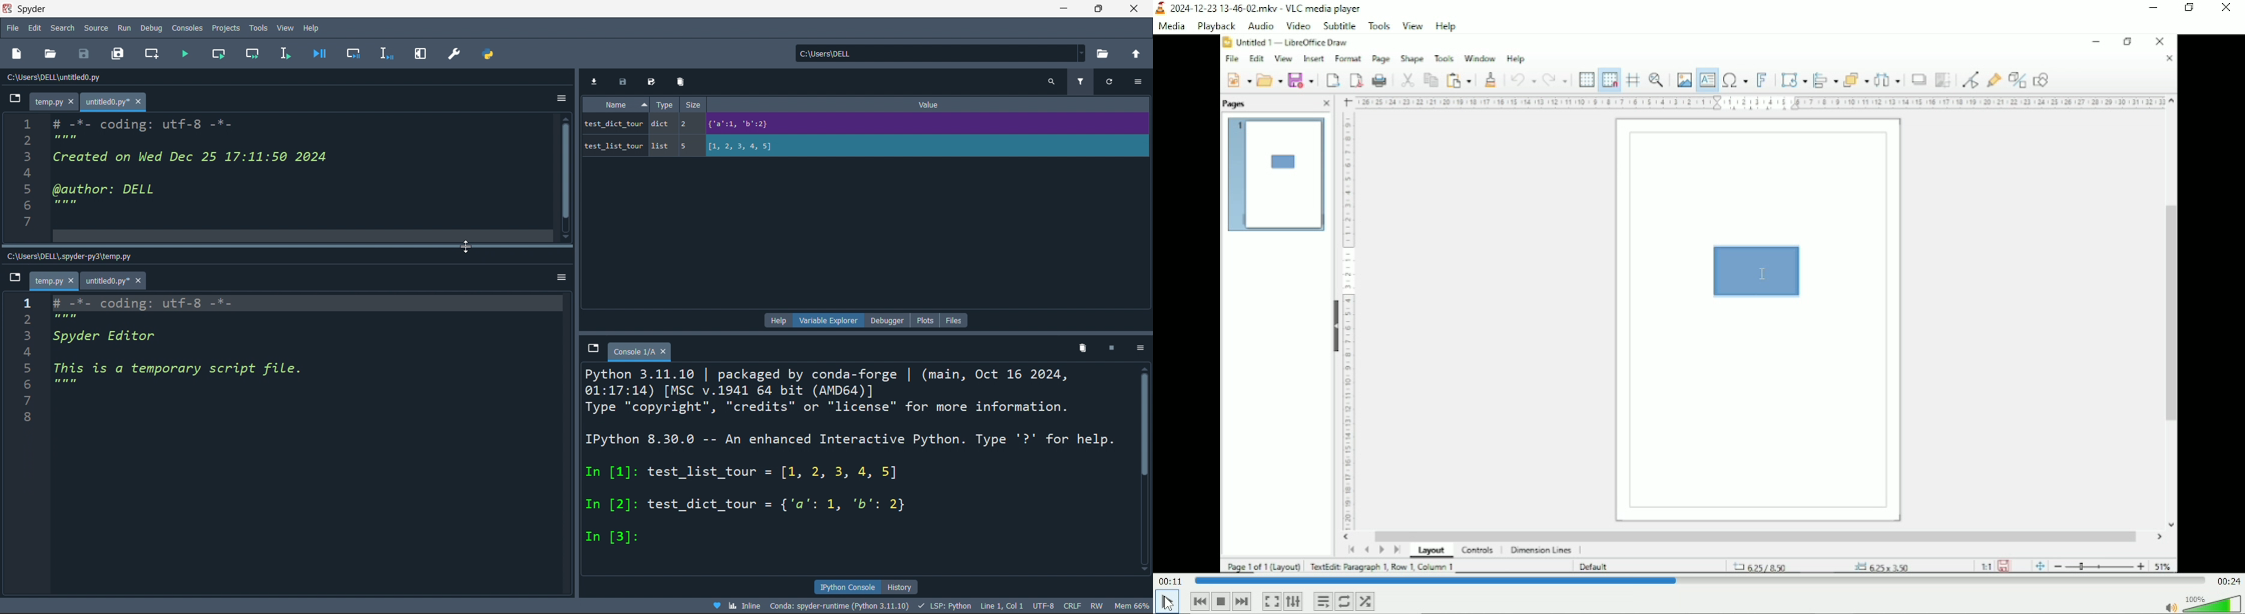 This screenshot has width=2268, height=616. I want to click on options, so click(558, 96).